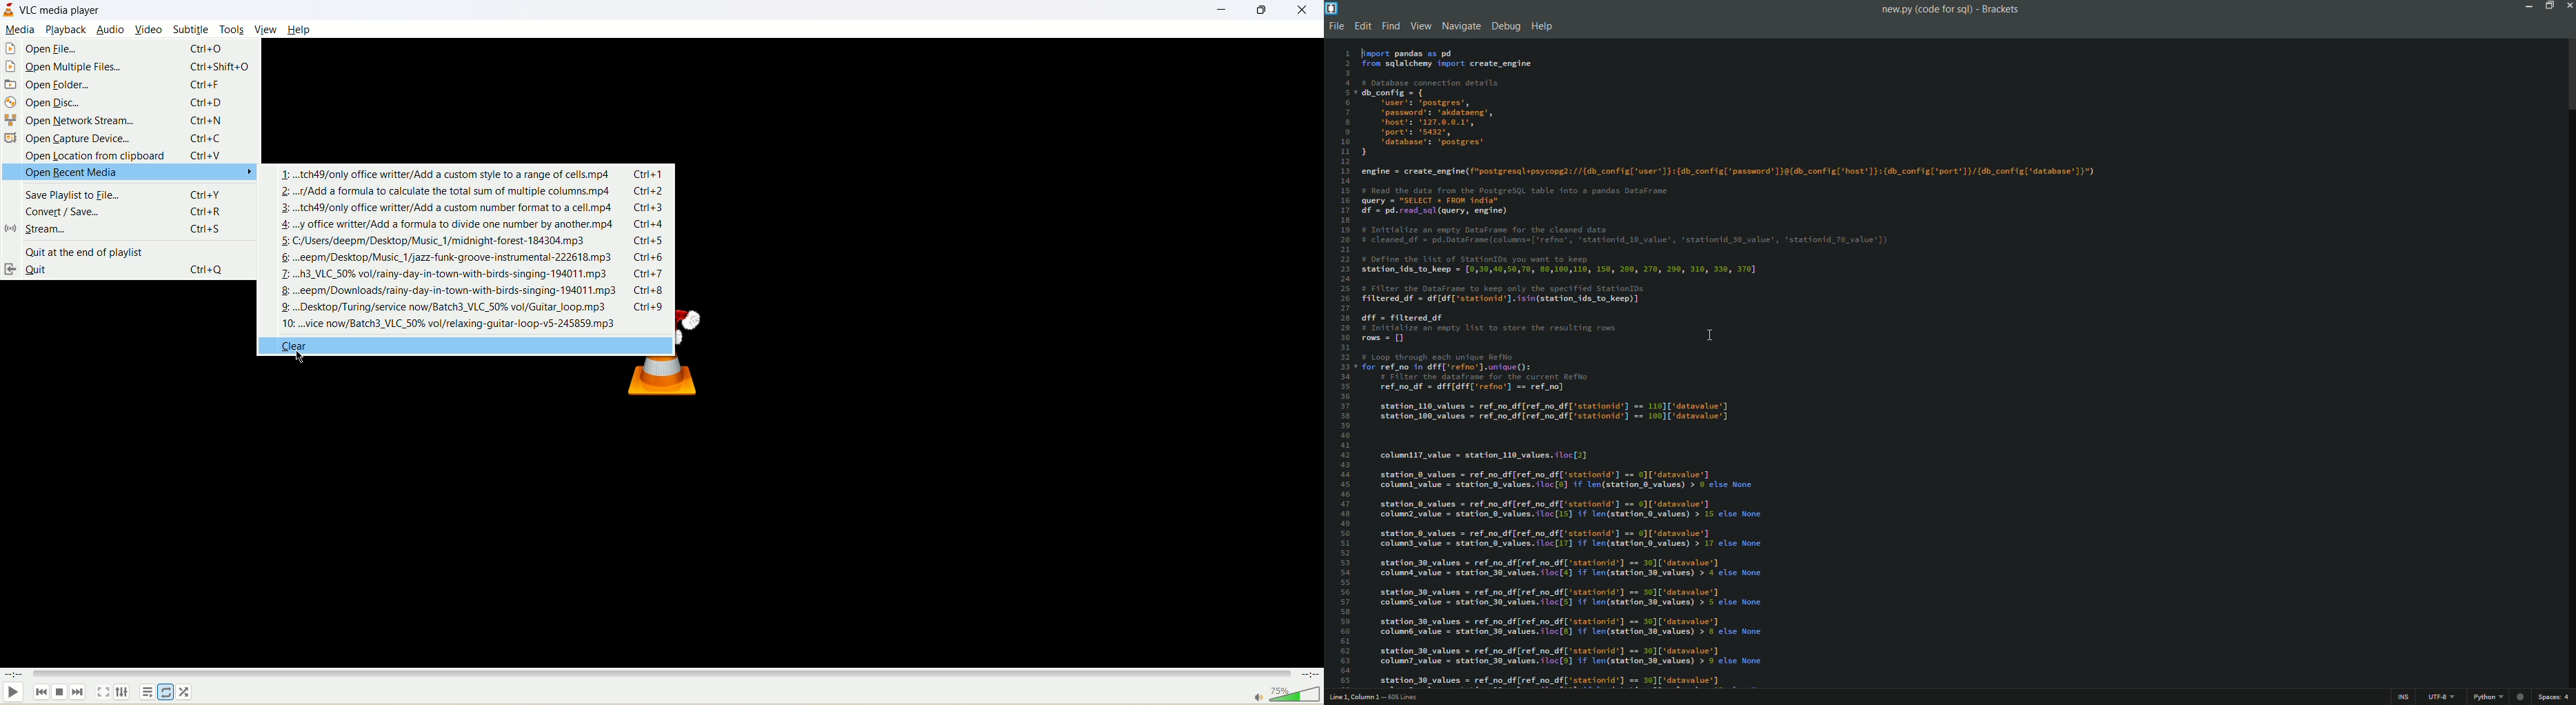 The width and height of the screenshot is (2576, 728). What do you see at coordinates (1461, 26) in the screenshot?
I see `navigate menu` at bounding box center [1461, 26].